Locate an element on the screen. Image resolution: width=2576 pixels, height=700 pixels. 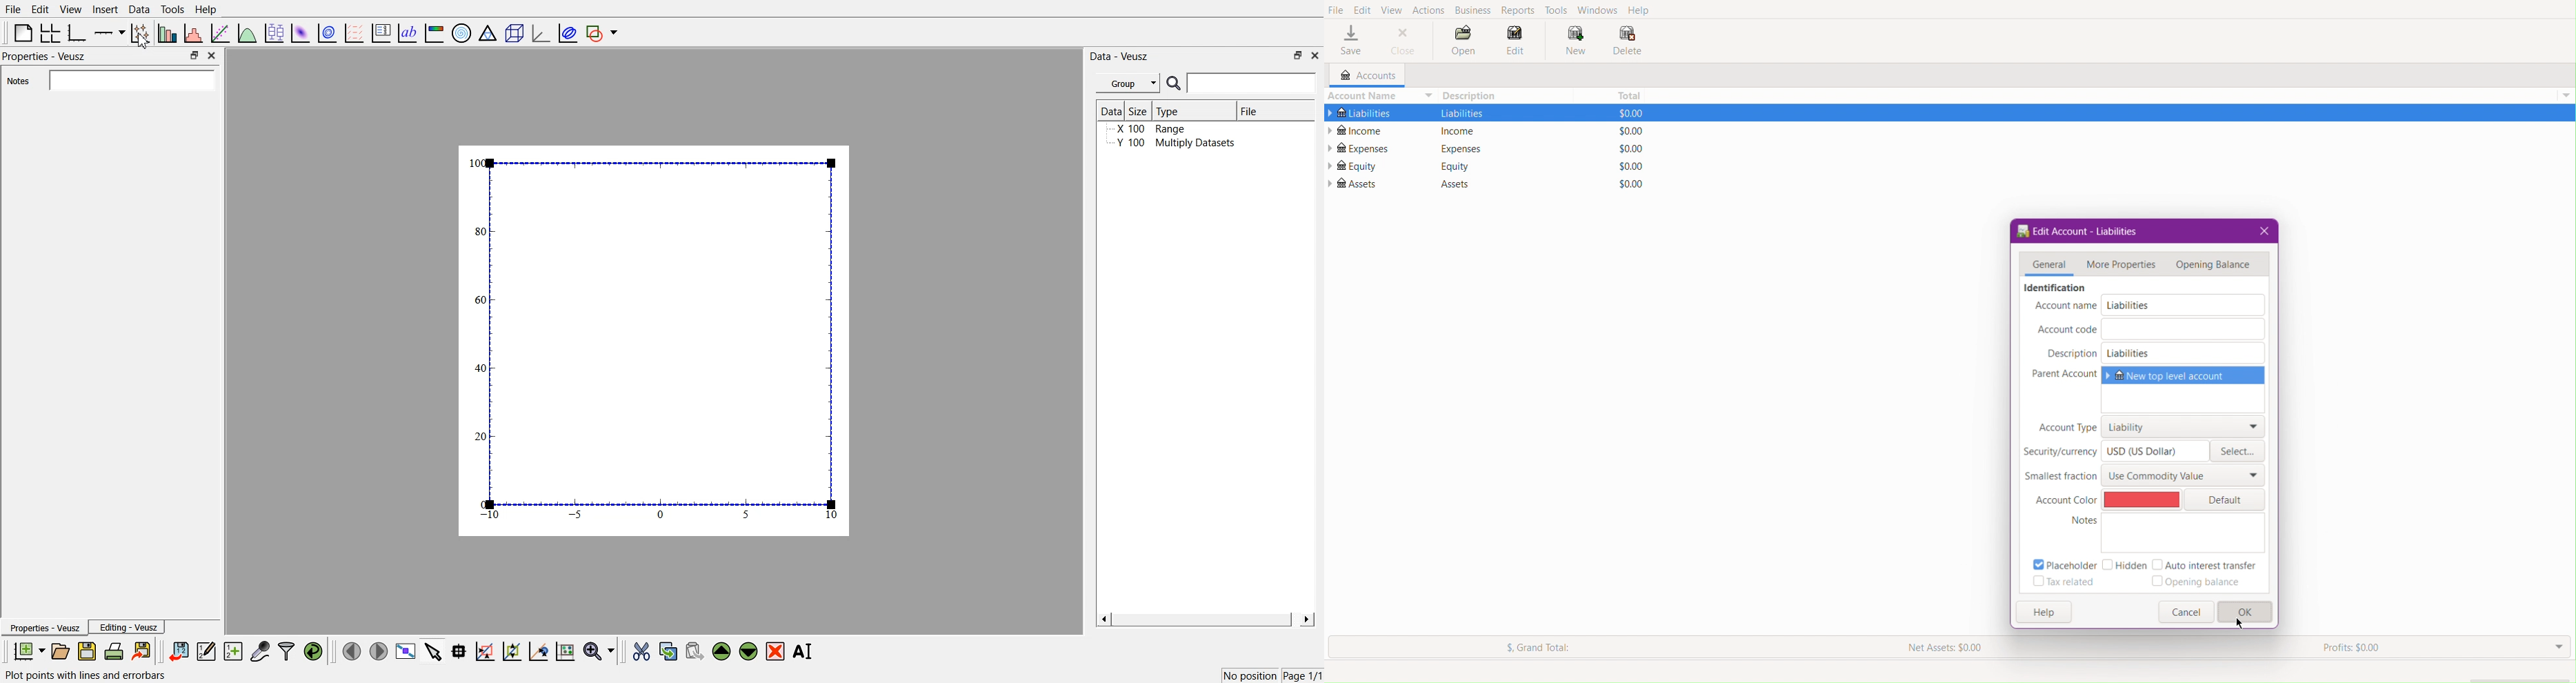
Use Commodity Value is located at coordinates (2181, 474).